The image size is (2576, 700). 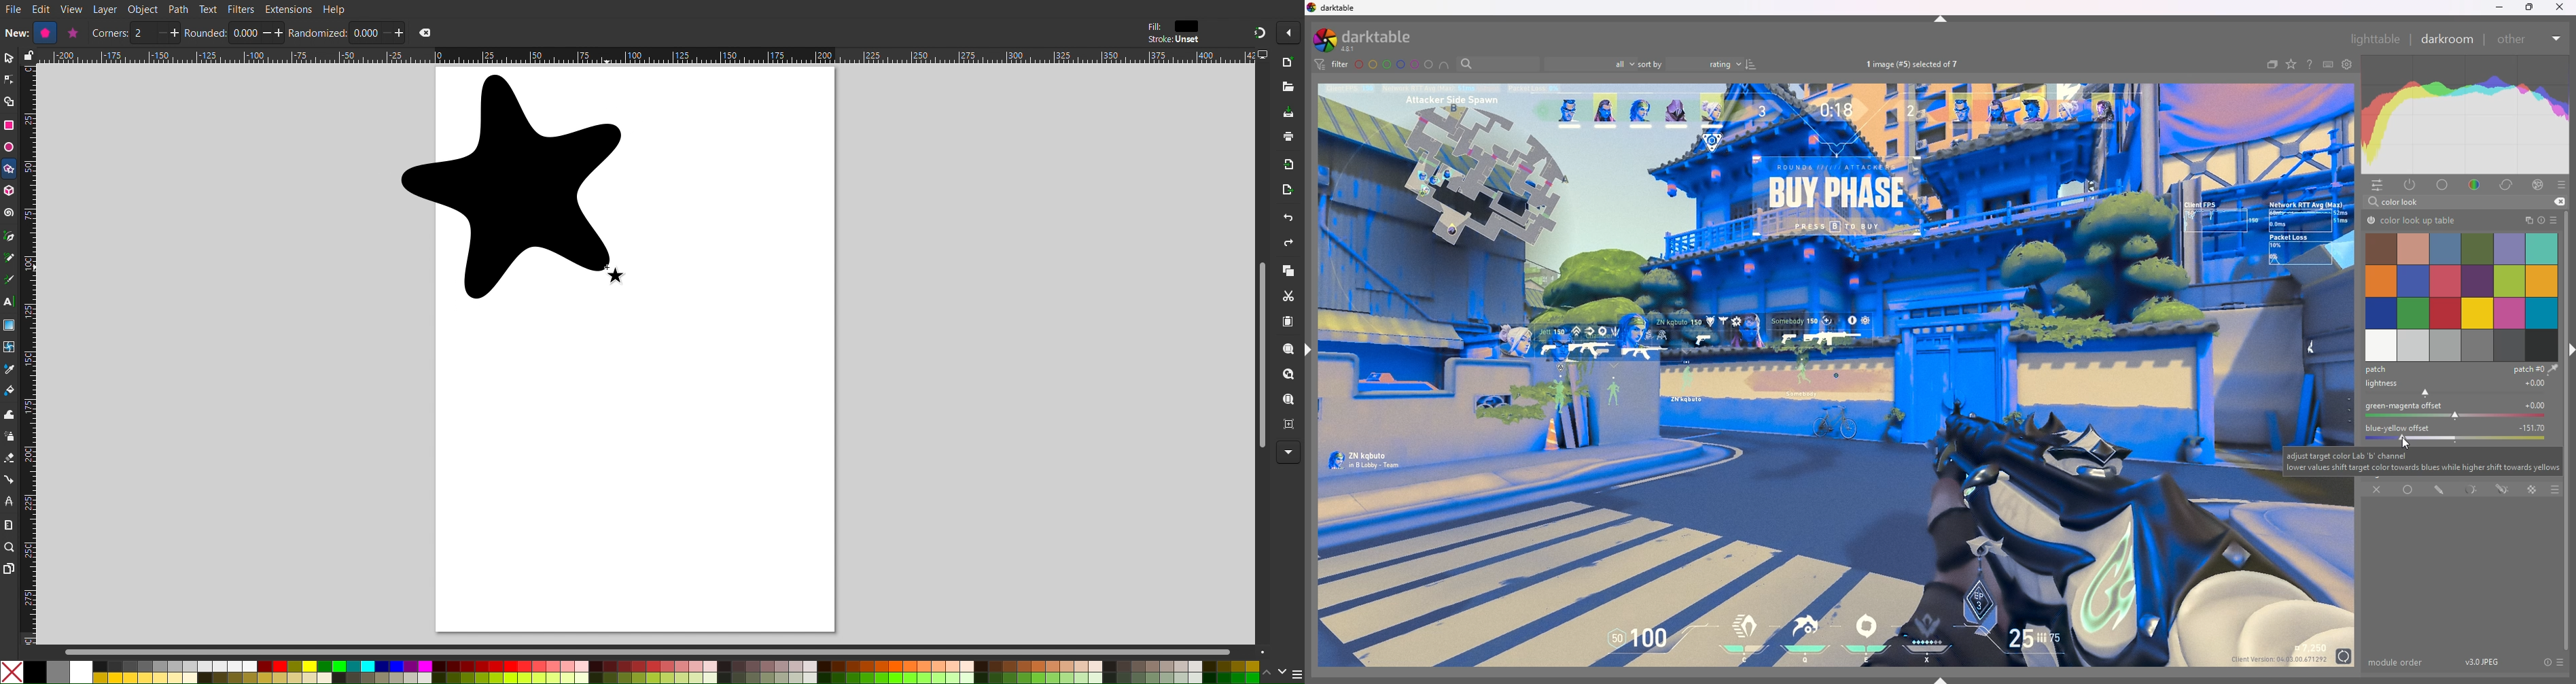 I want to click on drawn and parametric mask, so click(x=2502, y=490).